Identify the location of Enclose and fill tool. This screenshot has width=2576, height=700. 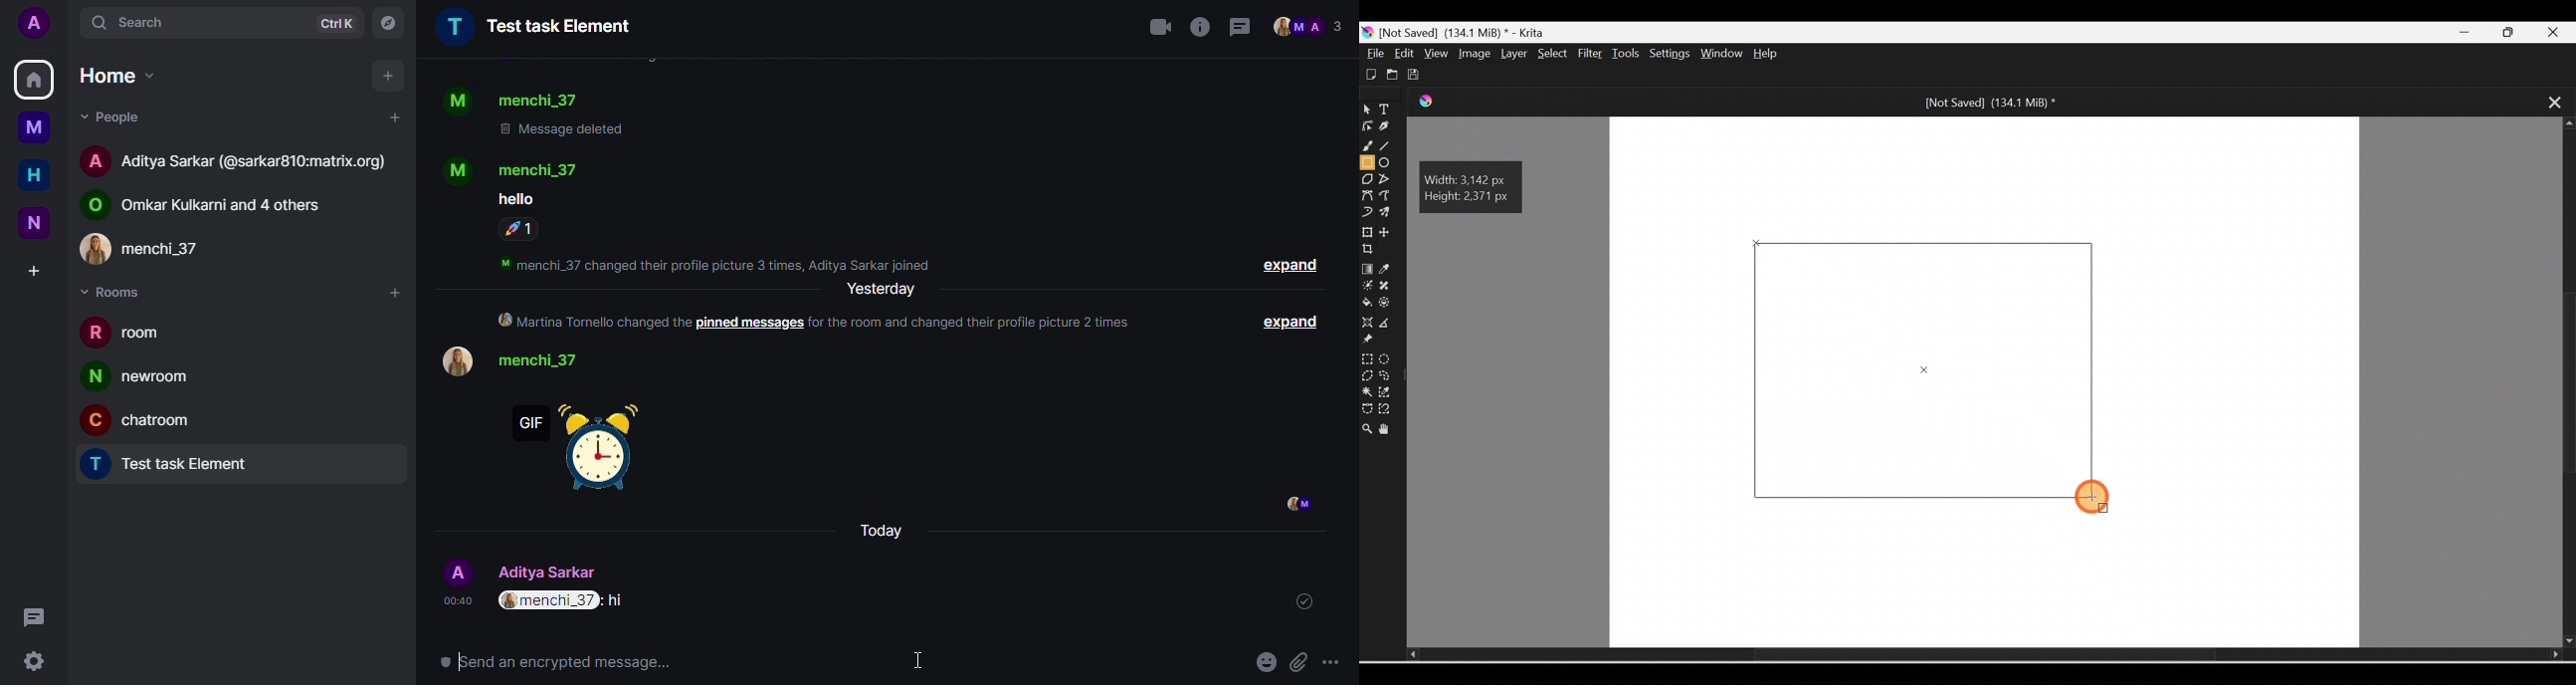
(1389, 305).